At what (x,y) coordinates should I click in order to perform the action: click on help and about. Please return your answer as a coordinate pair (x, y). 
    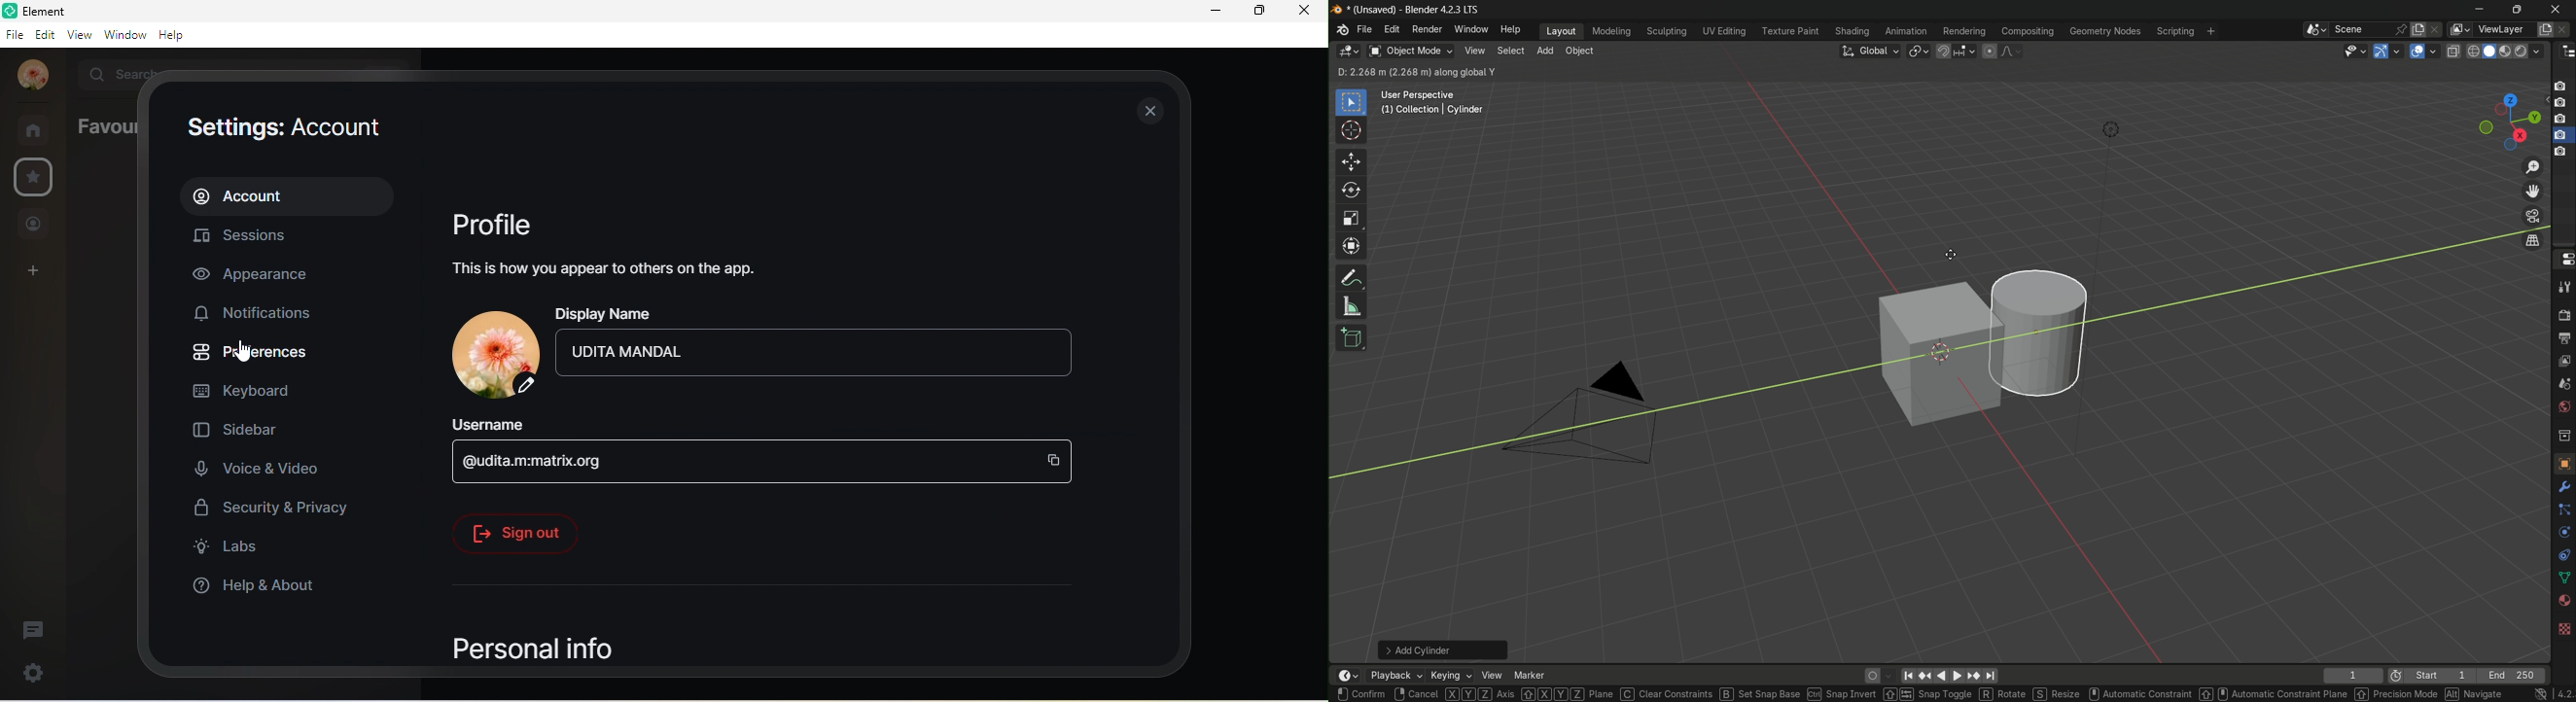
    Looking at the image, I should click on (258, 586).